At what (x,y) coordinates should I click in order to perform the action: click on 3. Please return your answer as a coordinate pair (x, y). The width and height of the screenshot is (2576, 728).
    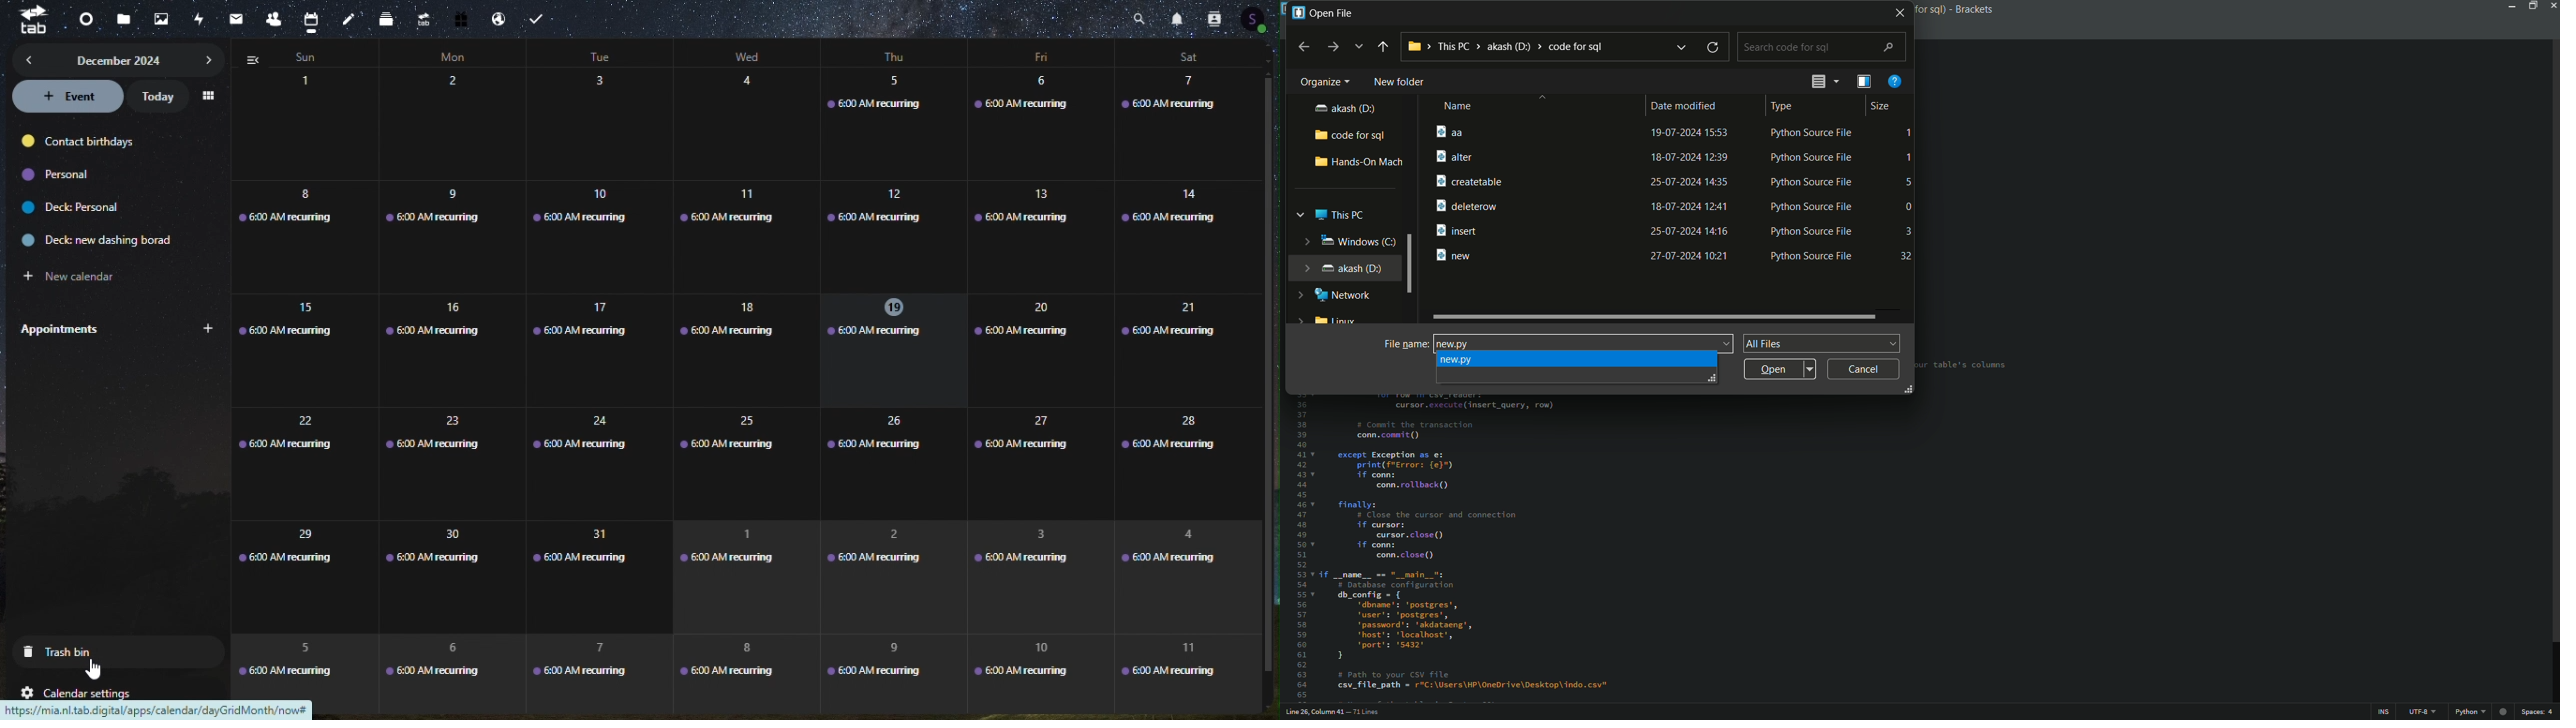
    Looking at the image, I should click on (1028, 574).